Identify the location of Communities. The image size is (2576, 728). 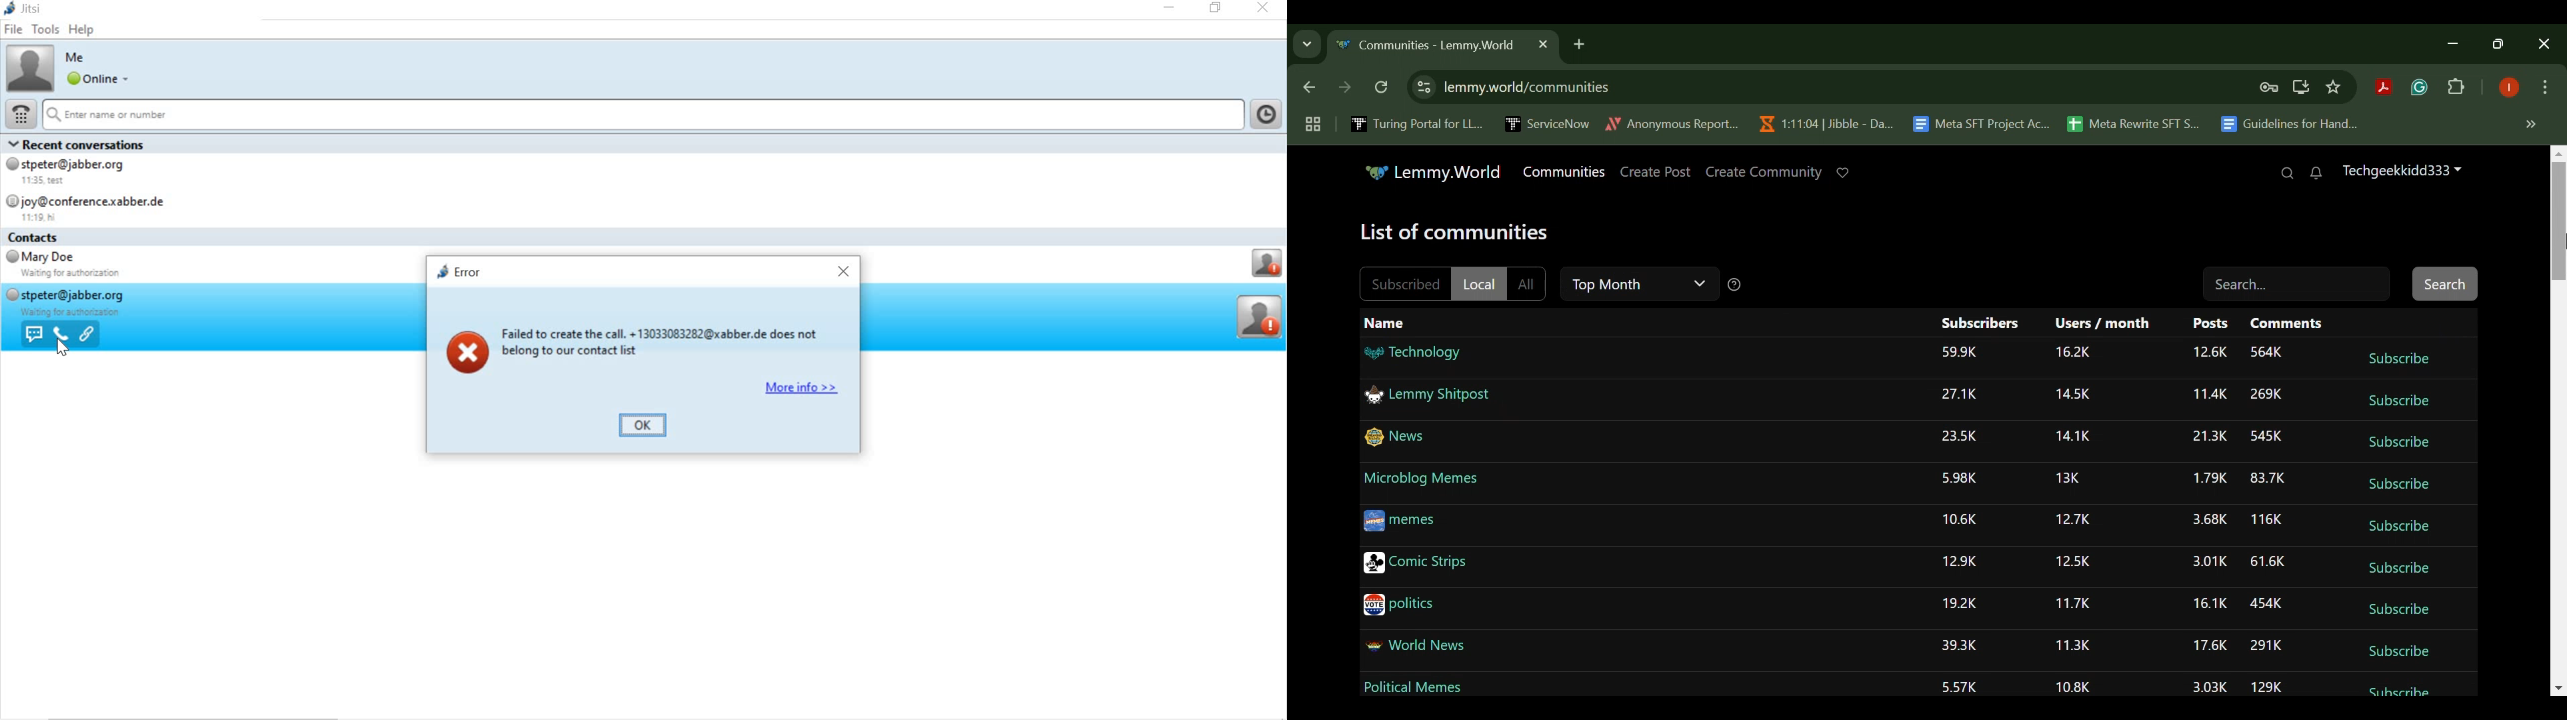
(1564, 171).